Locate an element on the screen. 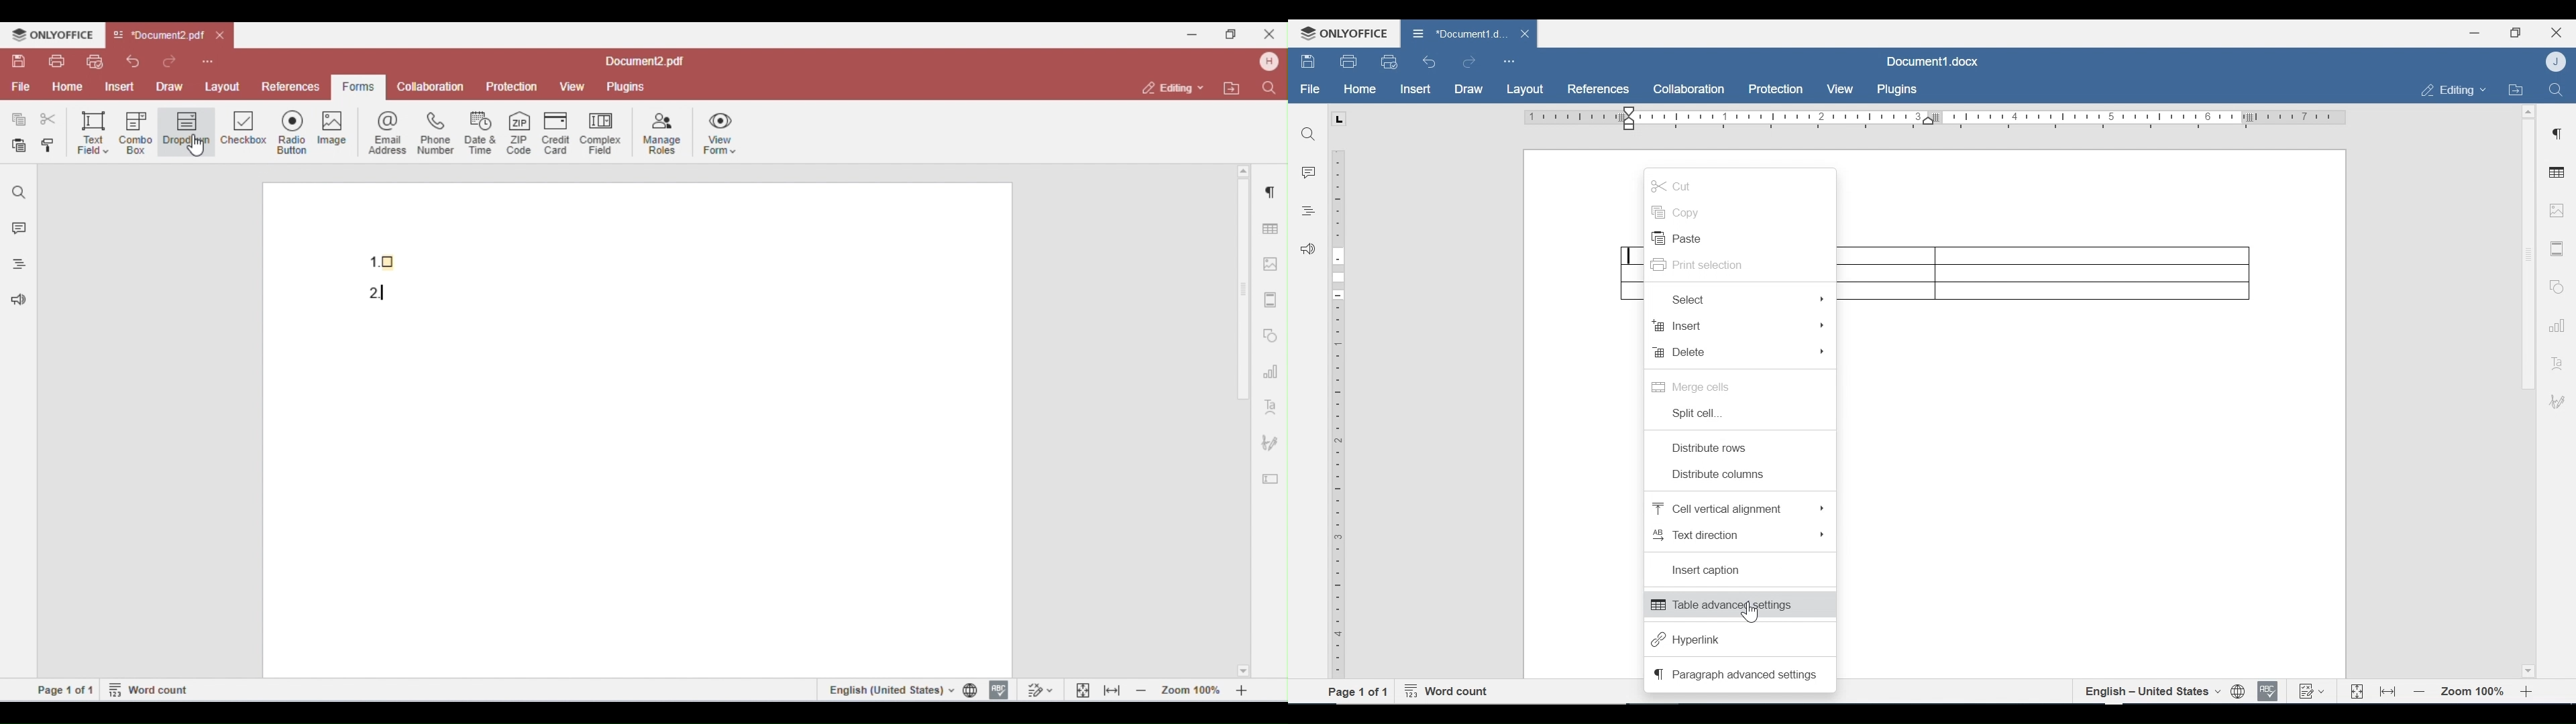 The height and width of the screenshot is (728, 2576). image is located at coordinates (2557, 210).